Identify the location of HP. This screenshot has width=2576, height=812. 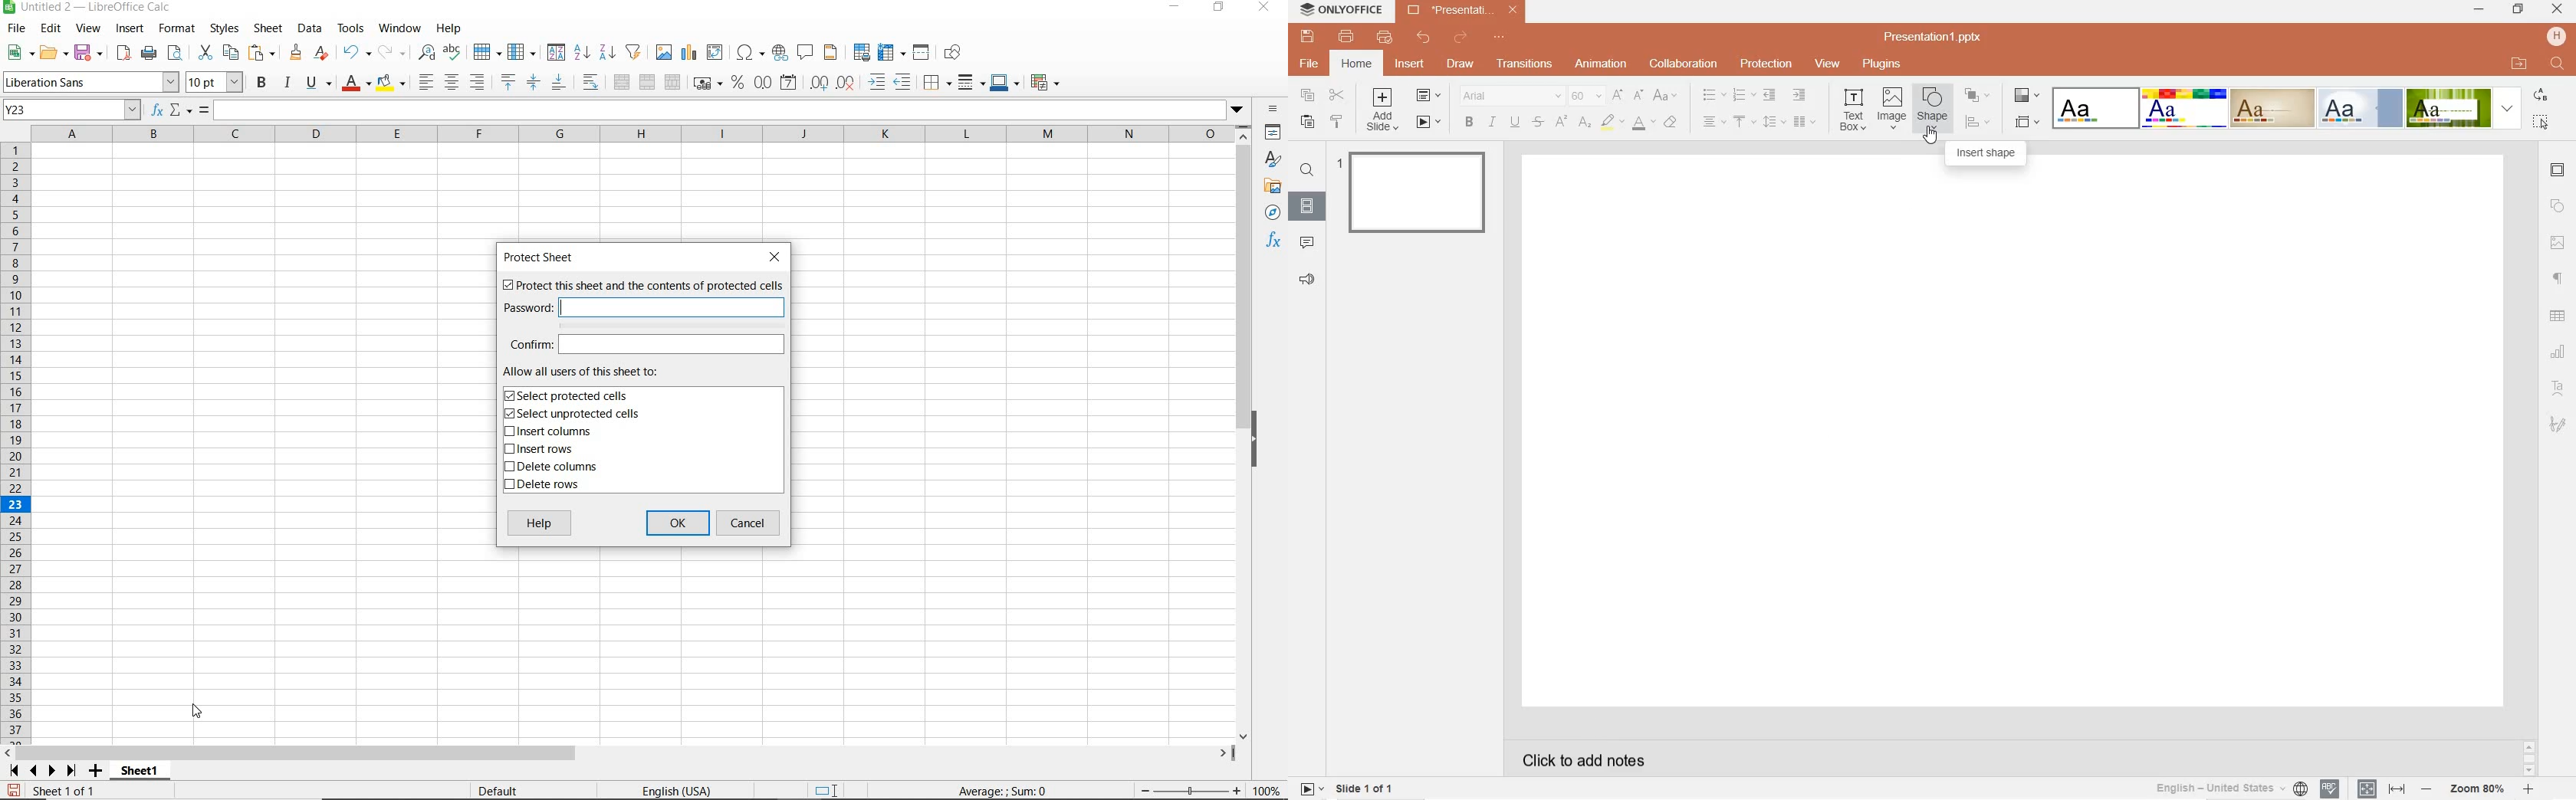
(2556, 36).